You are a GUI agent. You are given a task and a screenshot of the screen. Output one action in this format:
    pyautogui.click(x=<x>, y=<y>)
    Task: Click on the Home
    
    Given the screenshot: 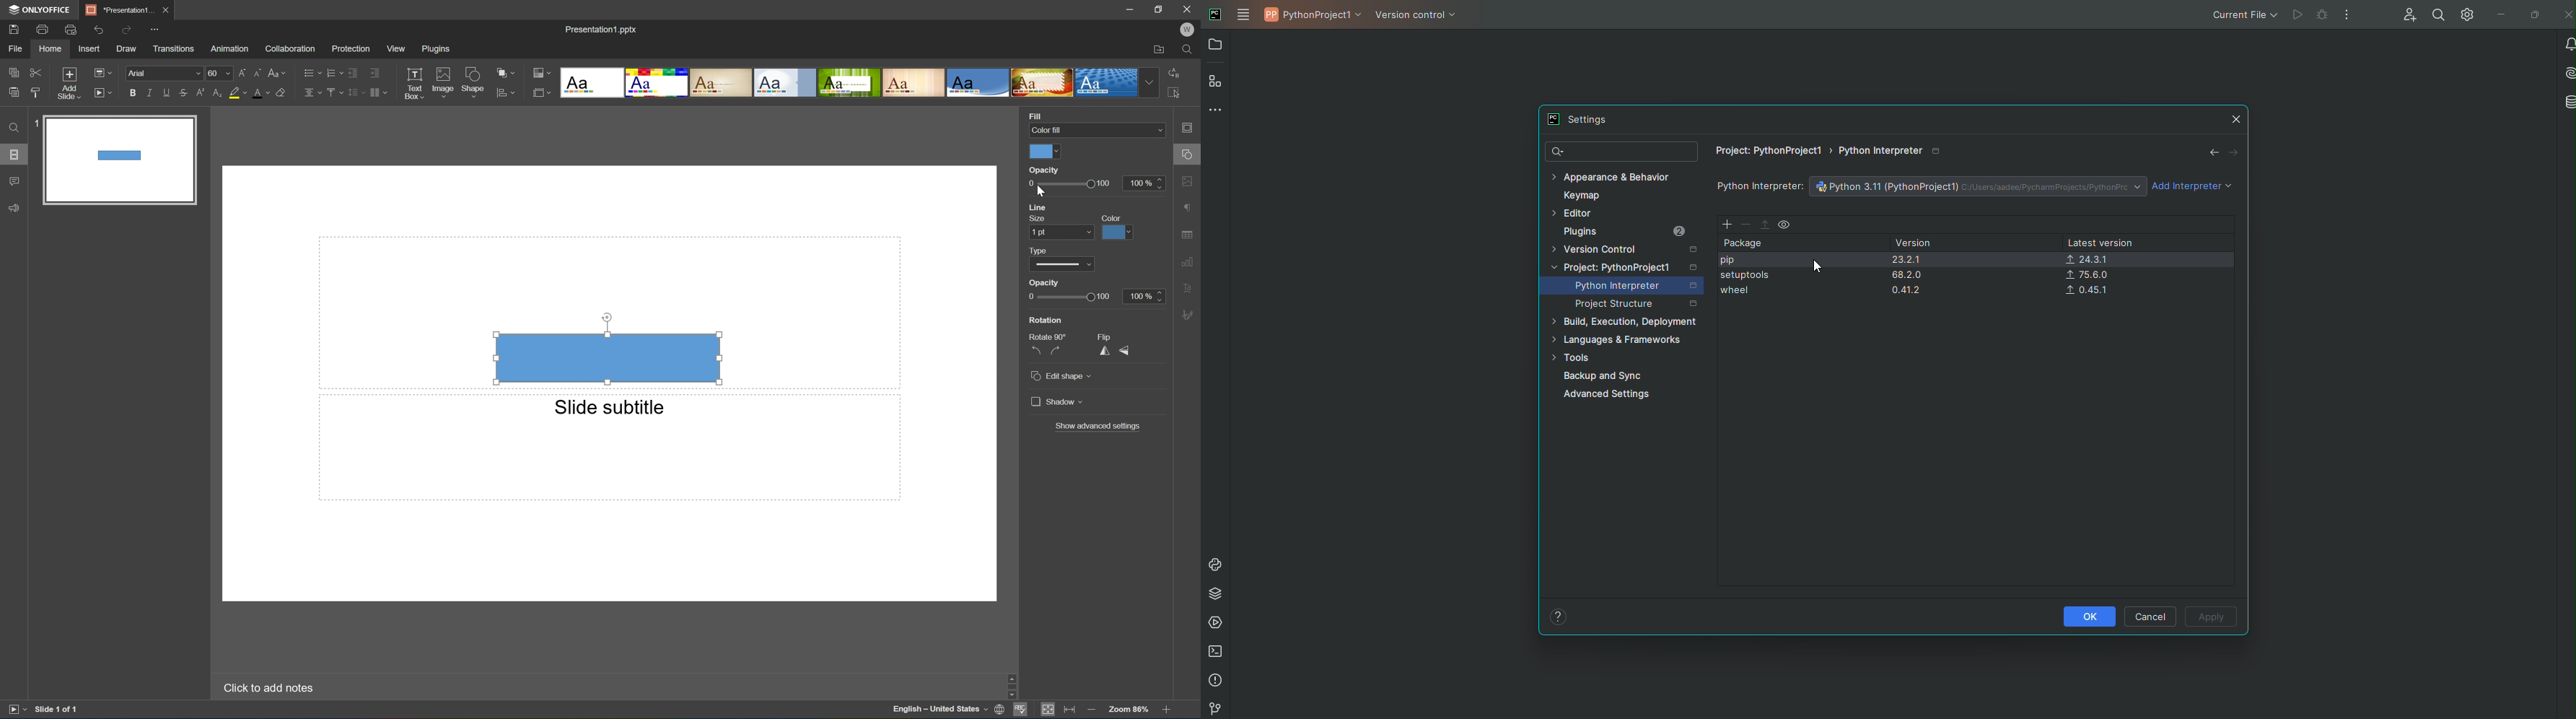 What is the action you would take?
    pyautogui.click(x=50, y=49)
    